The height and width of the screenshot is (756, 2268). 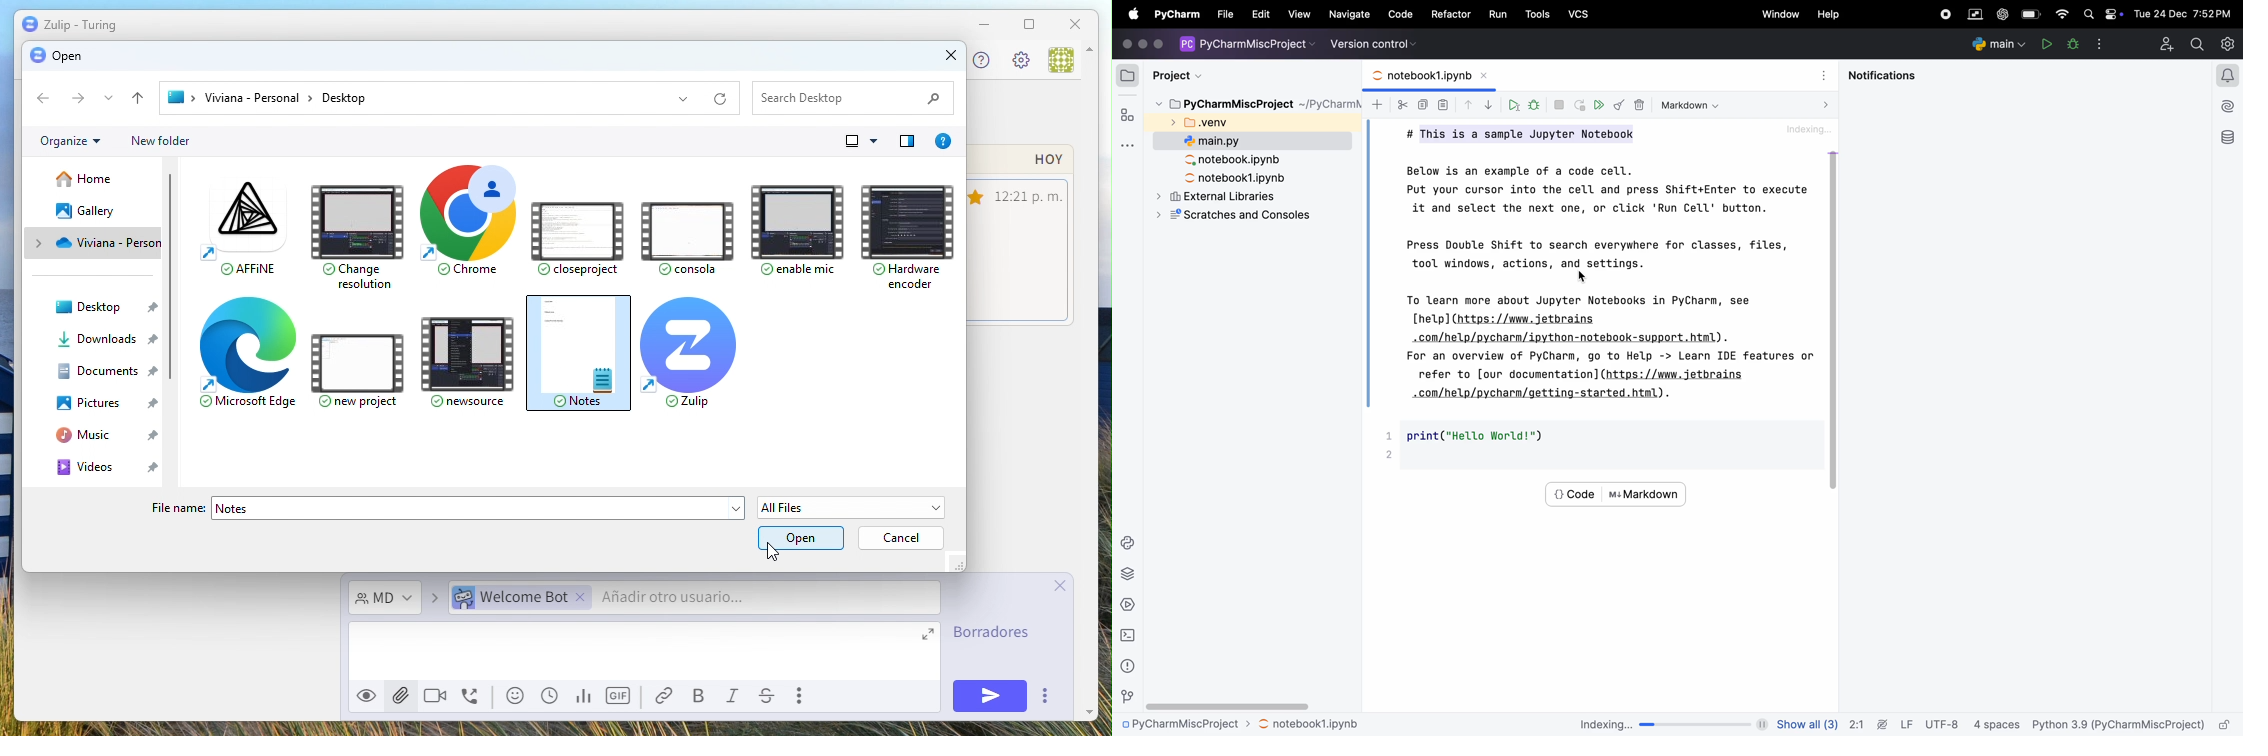 I want to click on Music, so click(x=112, y=436).